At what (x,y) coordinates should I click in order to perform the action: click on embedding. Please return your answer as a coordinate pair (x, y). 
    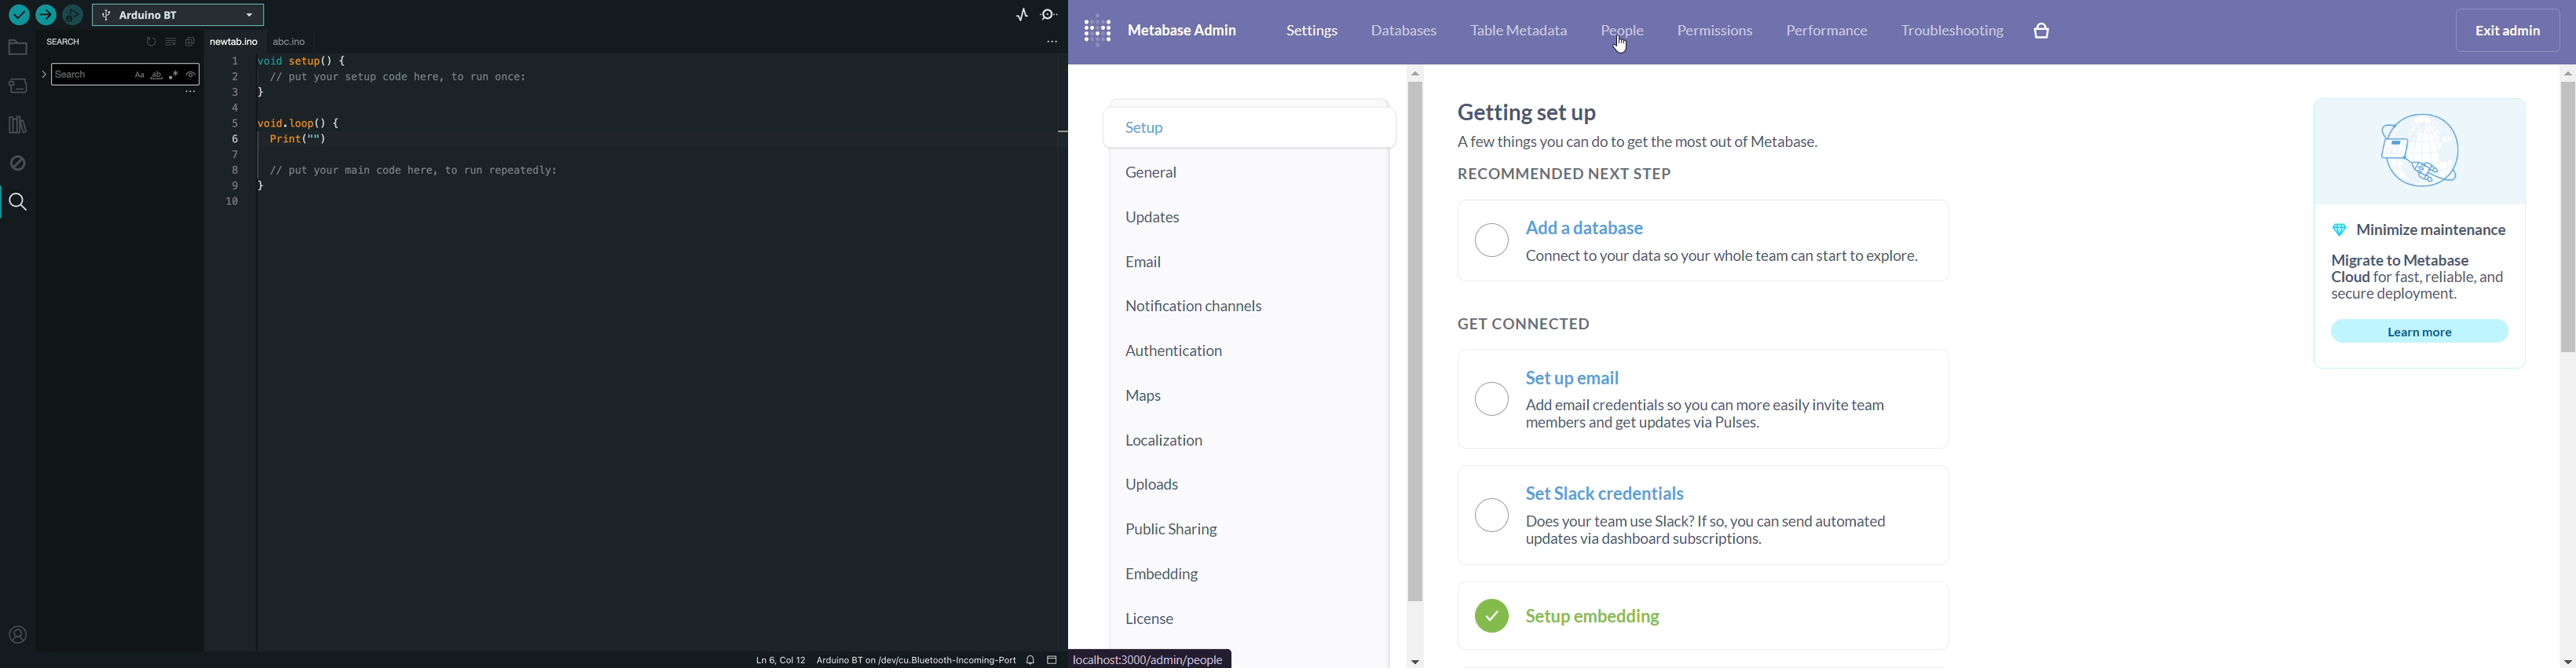
    Looking at the image, I should click on (1249, 580).